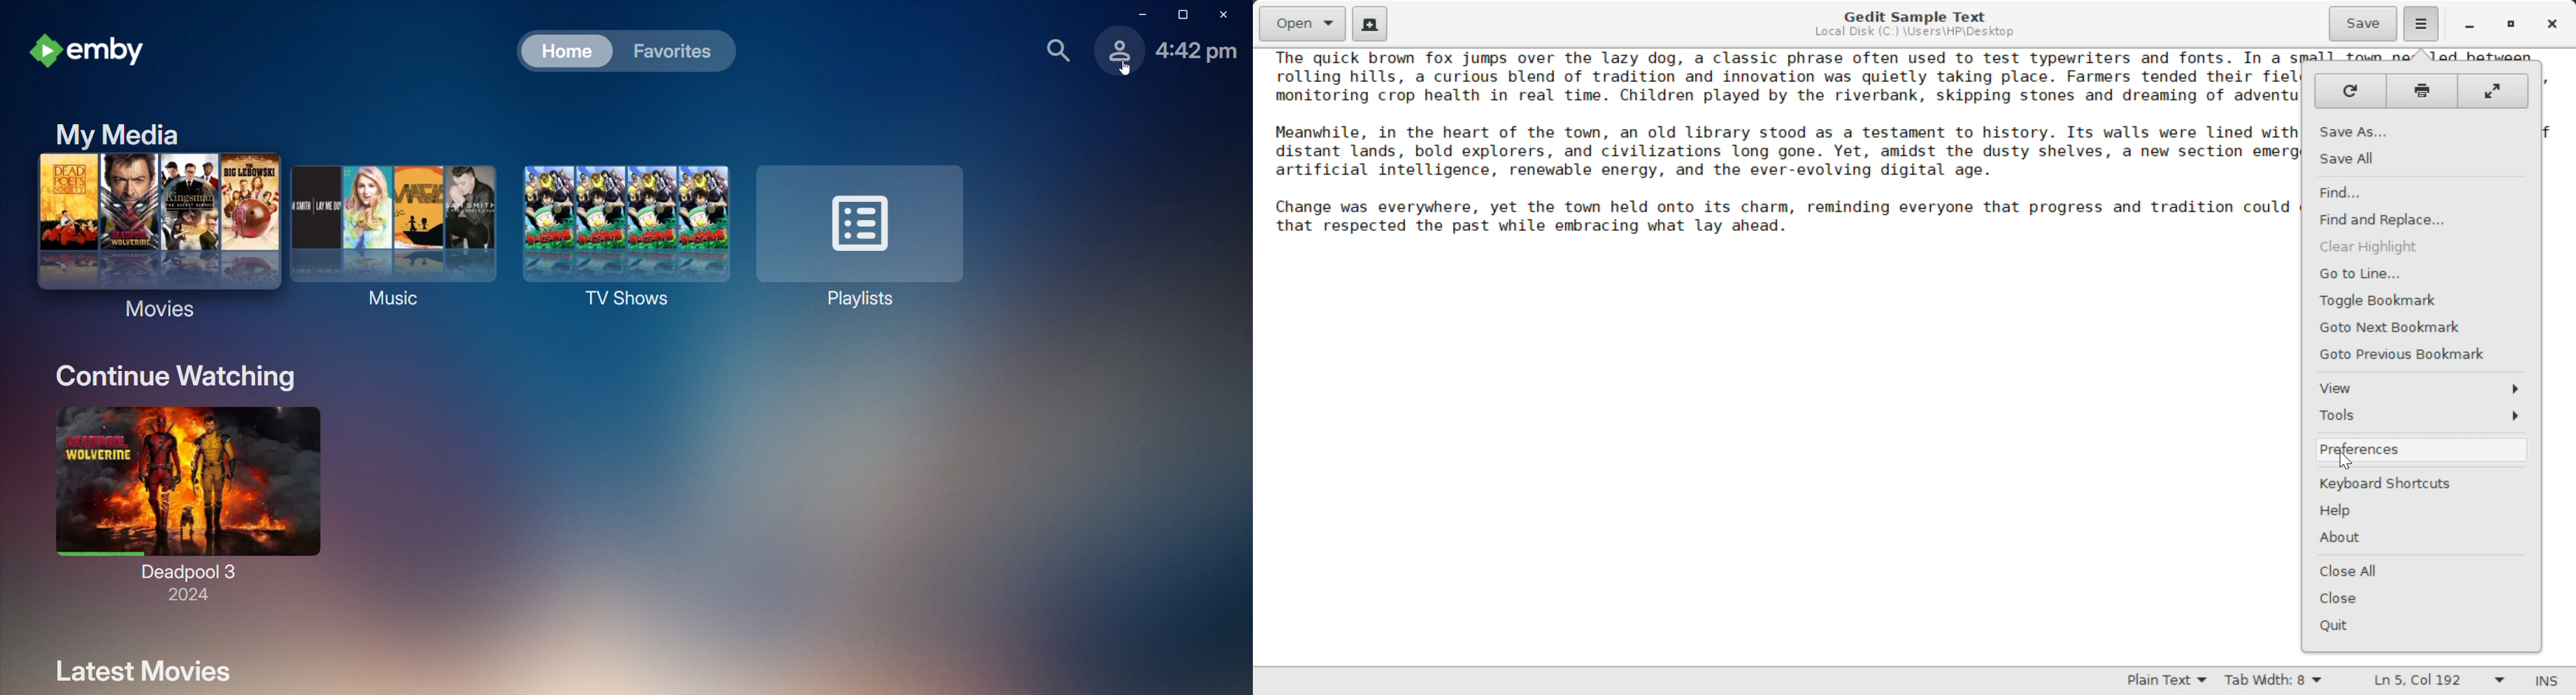 This screenshot has width=2576, height=700. What do you see at coordinates (180, 377) in the screenshot?
I see `Continue Watching` at bounding box center [180, 377].